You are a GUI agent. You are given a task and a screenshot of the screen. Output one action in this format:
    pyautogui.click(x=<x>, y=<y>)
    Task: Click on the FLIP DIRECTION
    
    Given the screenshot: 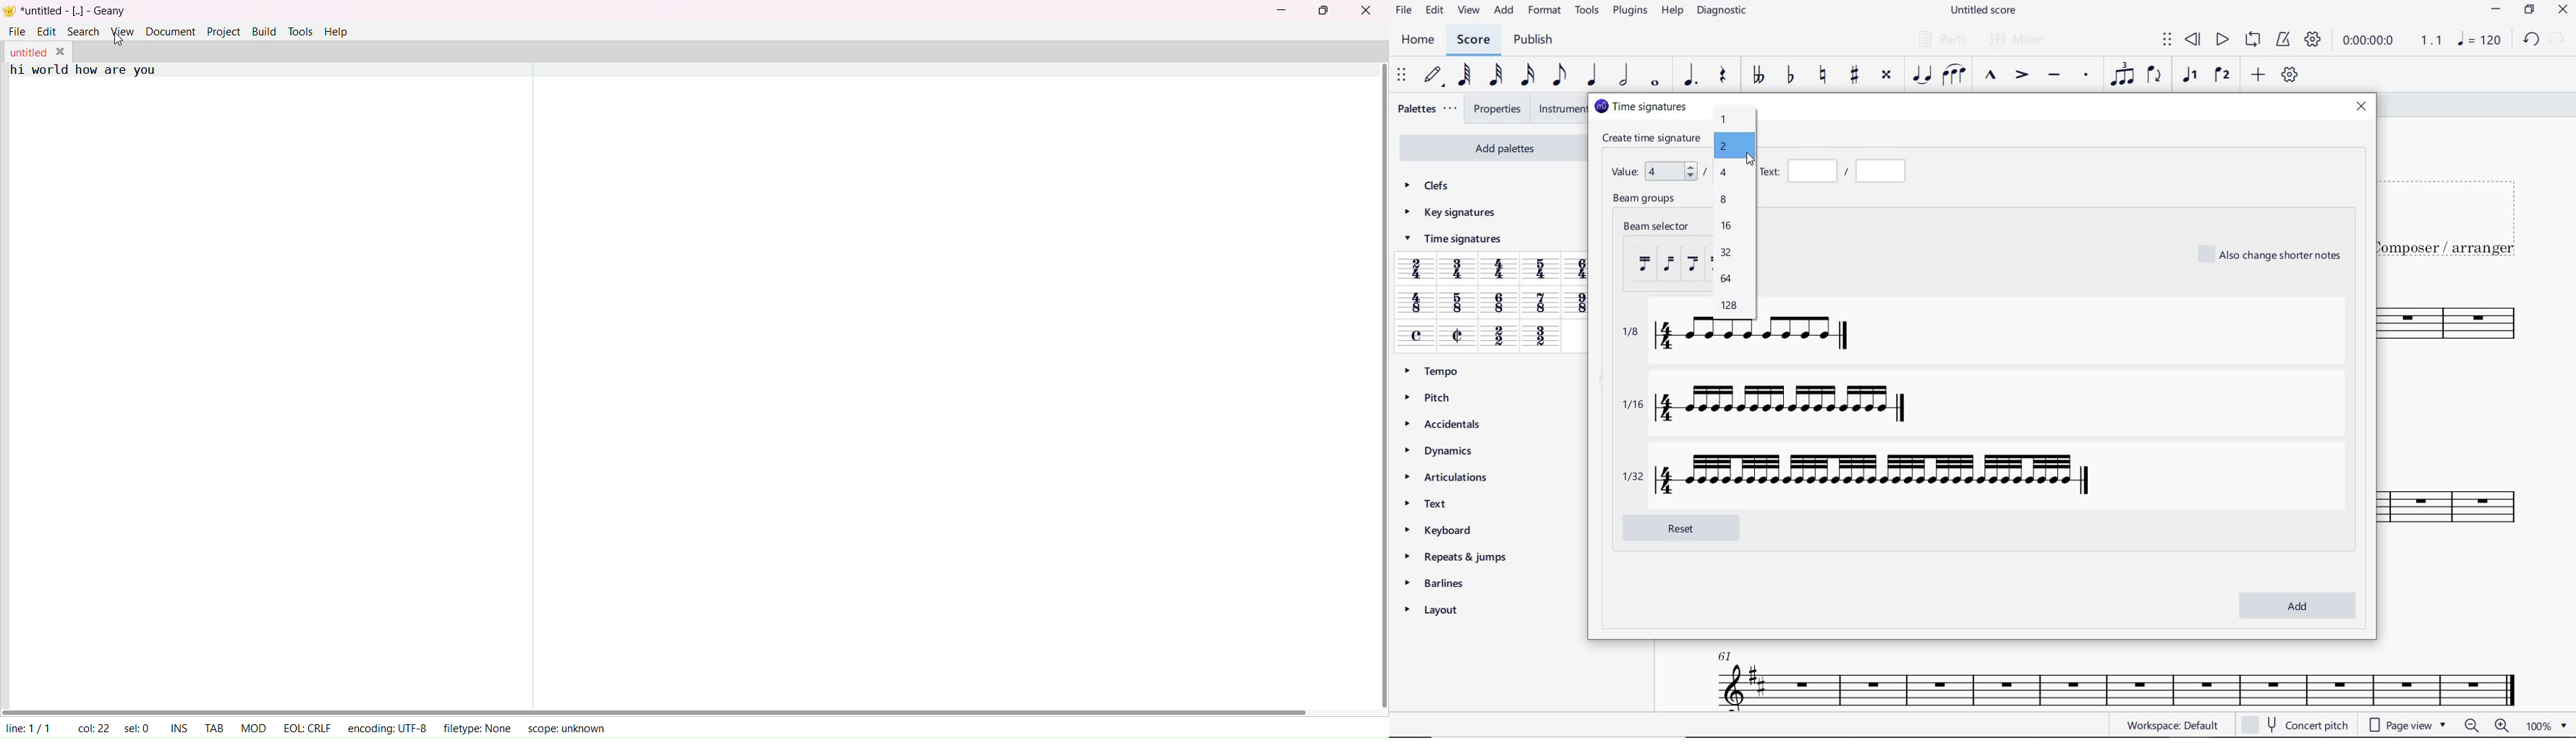 What is the action you would take?
    pyautogui.click(x=2154, y=76)
    